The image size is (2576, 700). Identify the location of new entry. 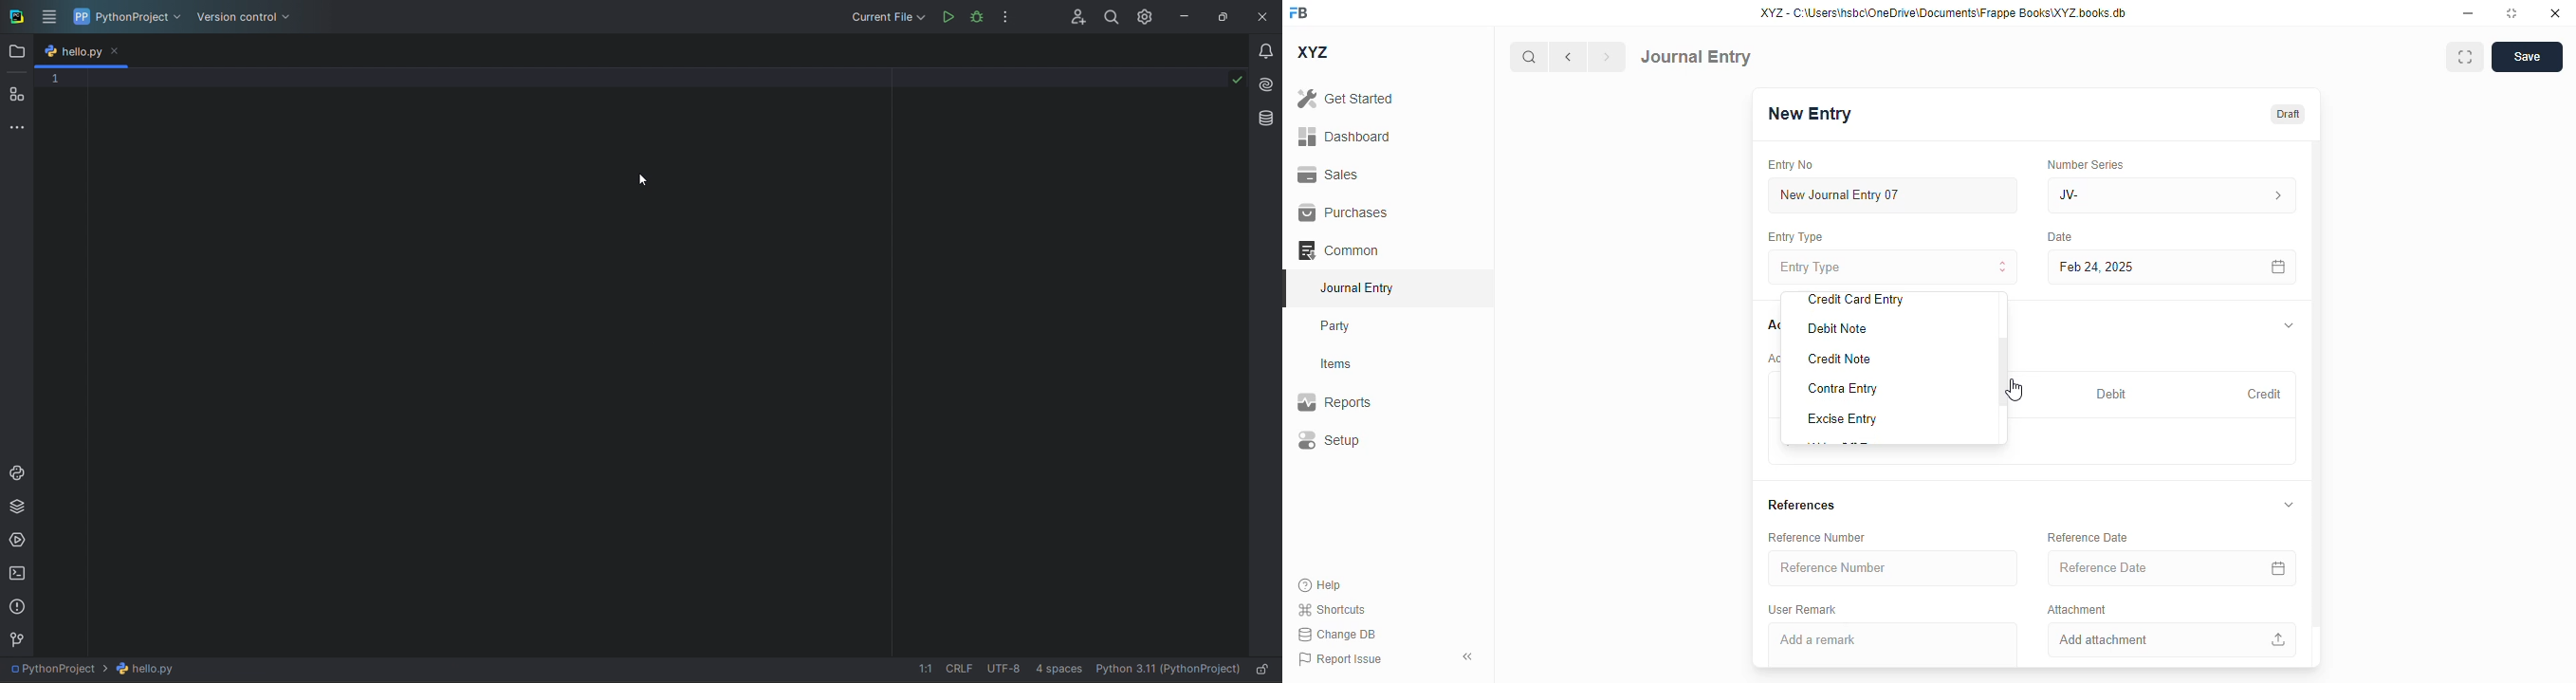
(1811, 113).